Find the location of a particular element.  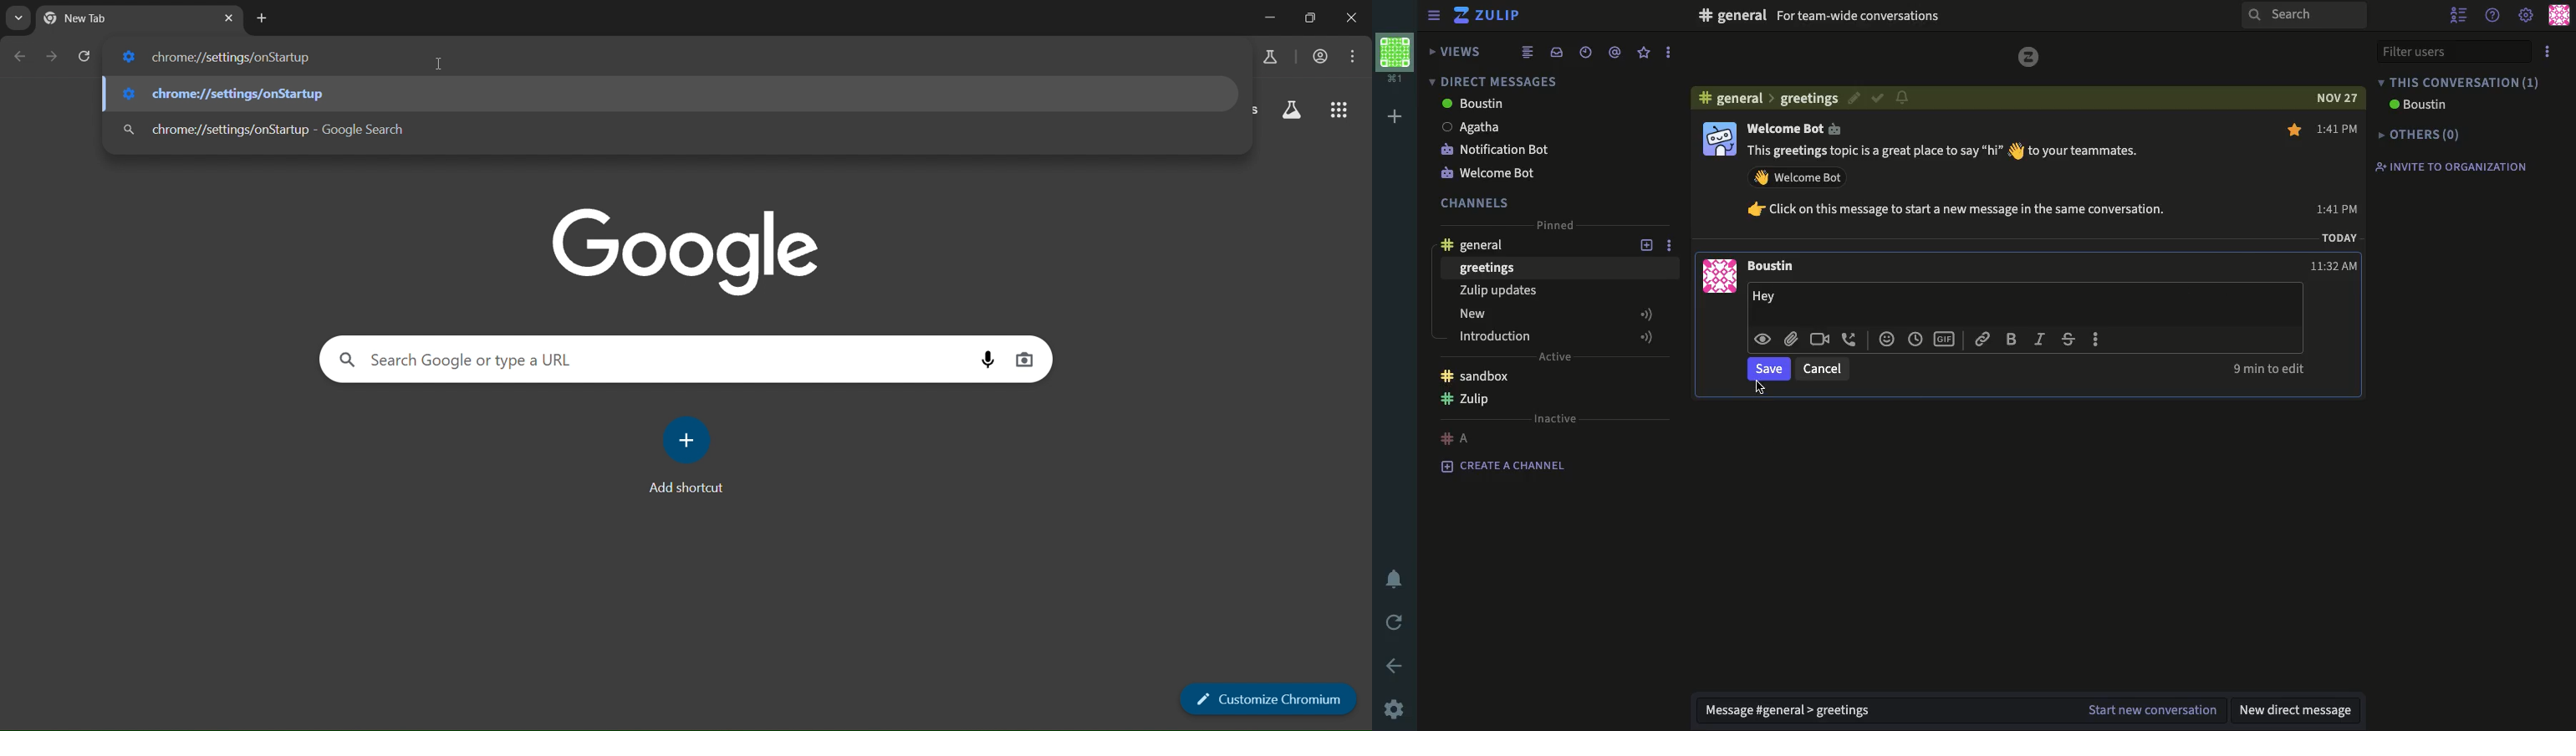

introduction is located at coordinates (1558, 336).